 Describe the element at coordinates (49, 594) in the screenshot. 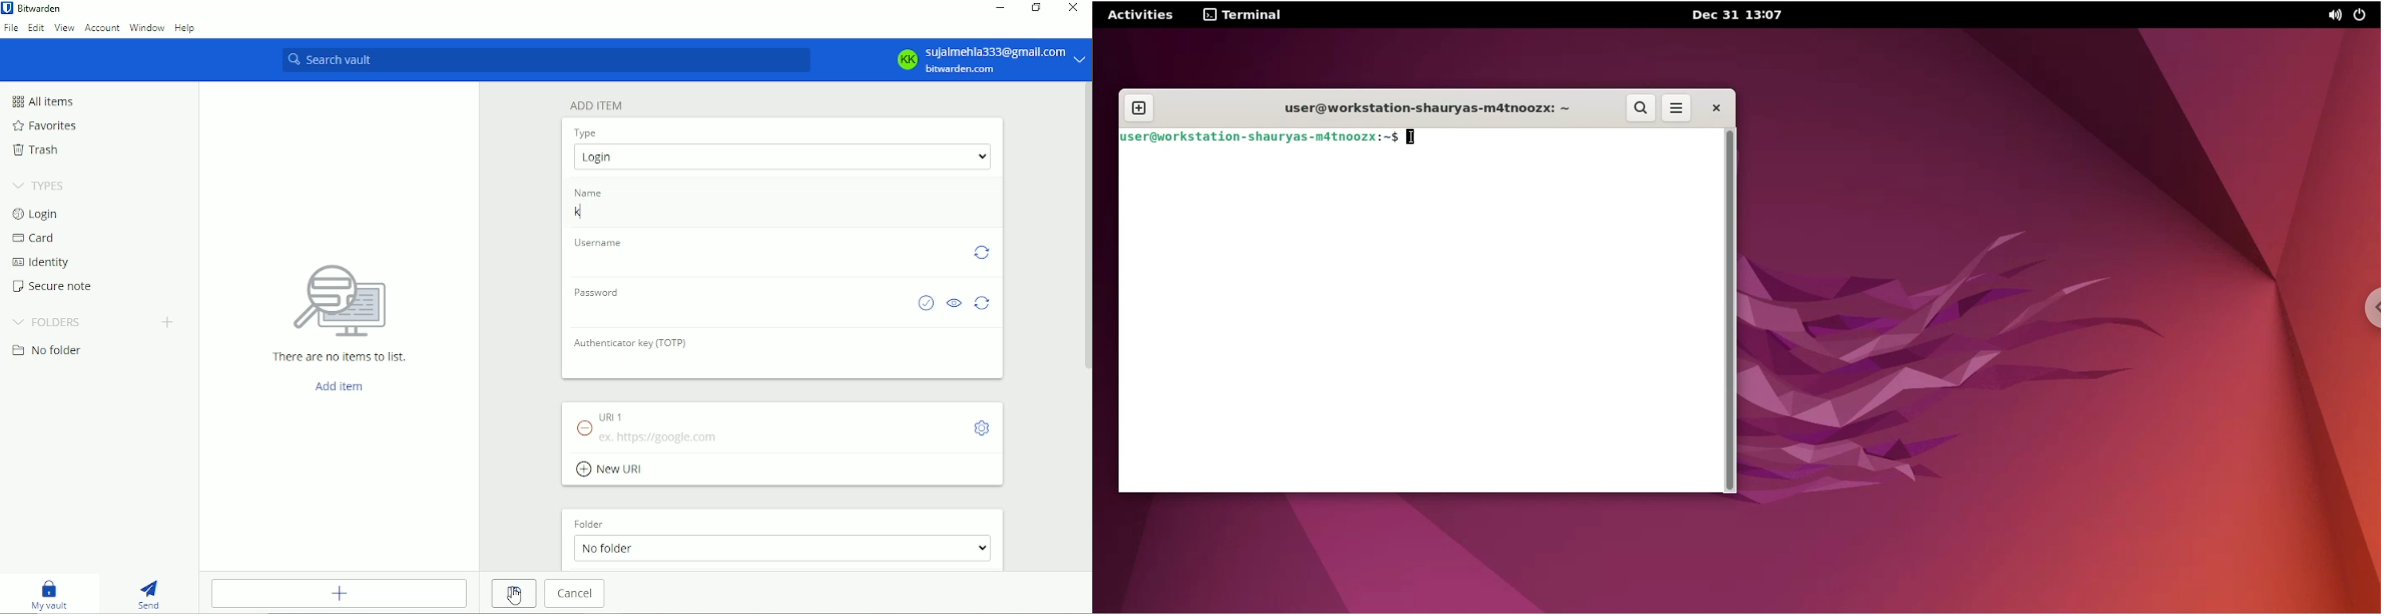

I see `My vault` at that location.